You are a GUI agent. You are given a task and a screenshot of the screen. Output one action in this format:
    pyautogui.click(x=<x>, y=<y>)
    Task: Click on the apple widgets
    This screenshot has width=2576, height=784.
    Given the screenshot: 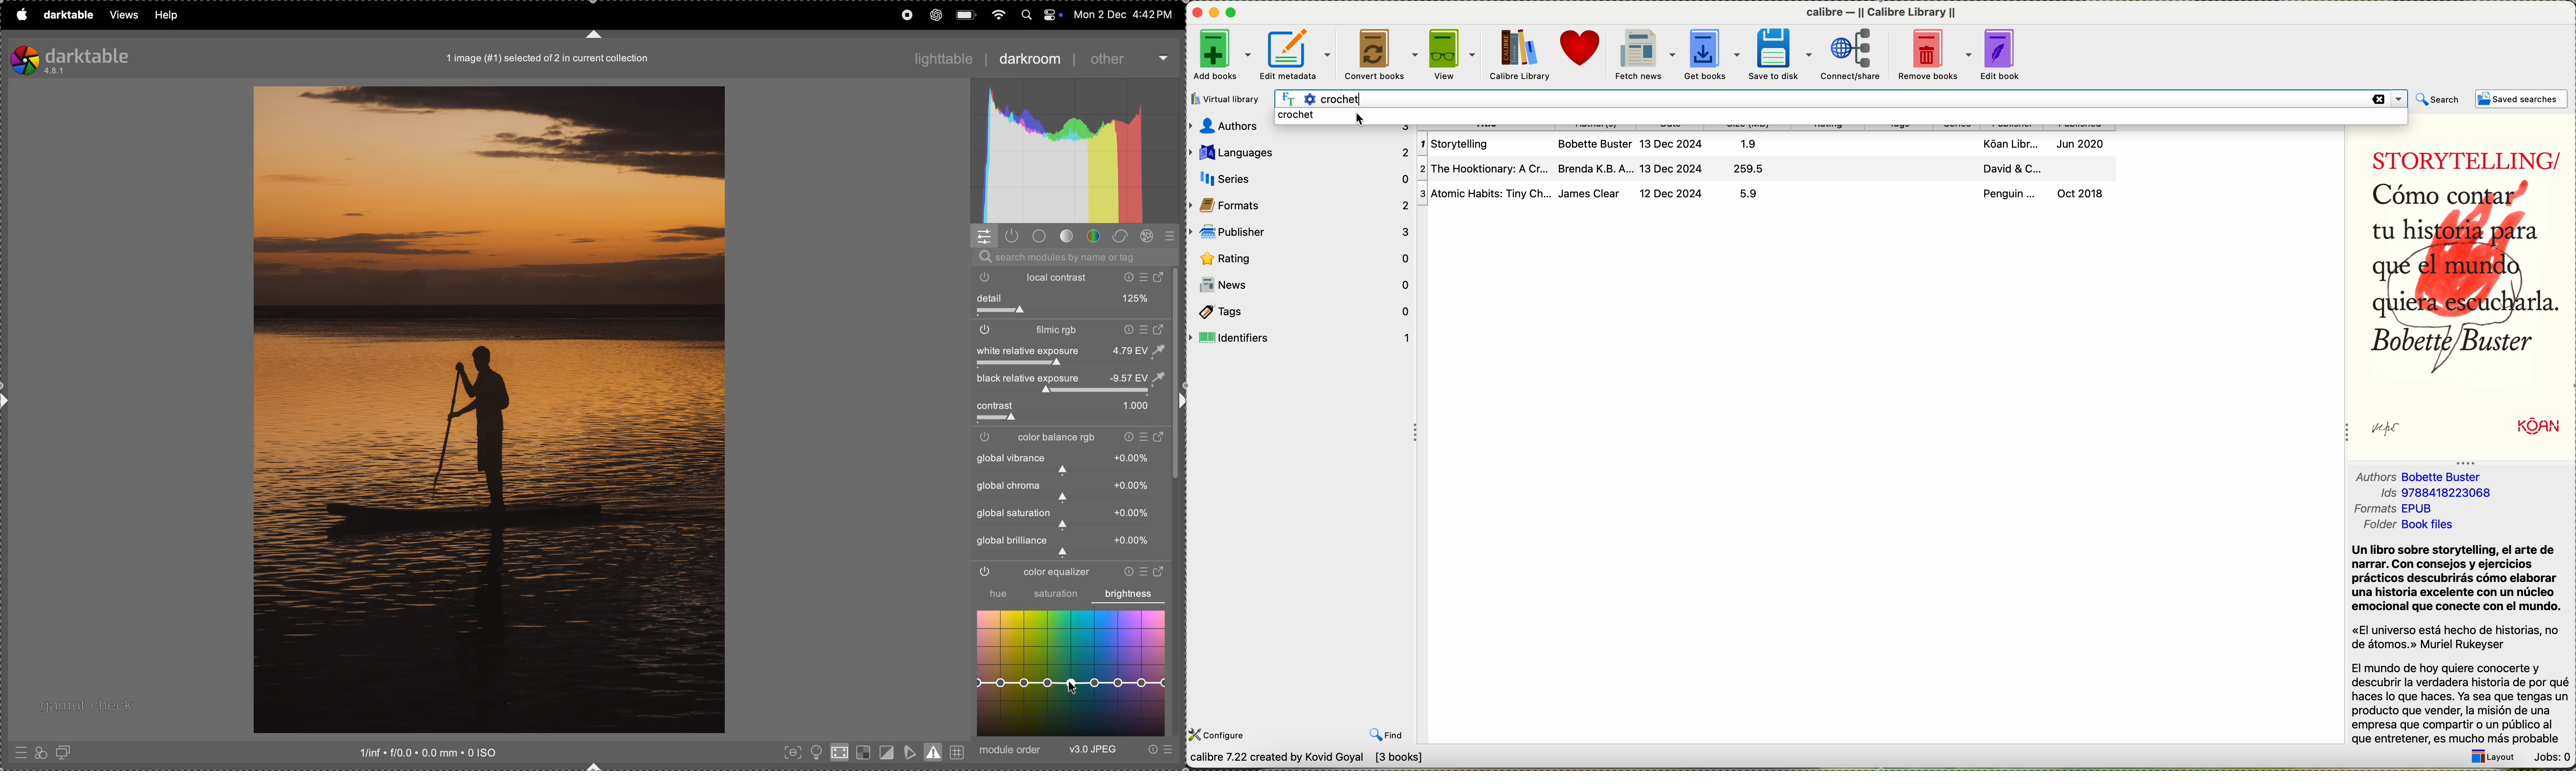 What is the action you would take?
    pyautogui.click(x=1039, y=14)
    